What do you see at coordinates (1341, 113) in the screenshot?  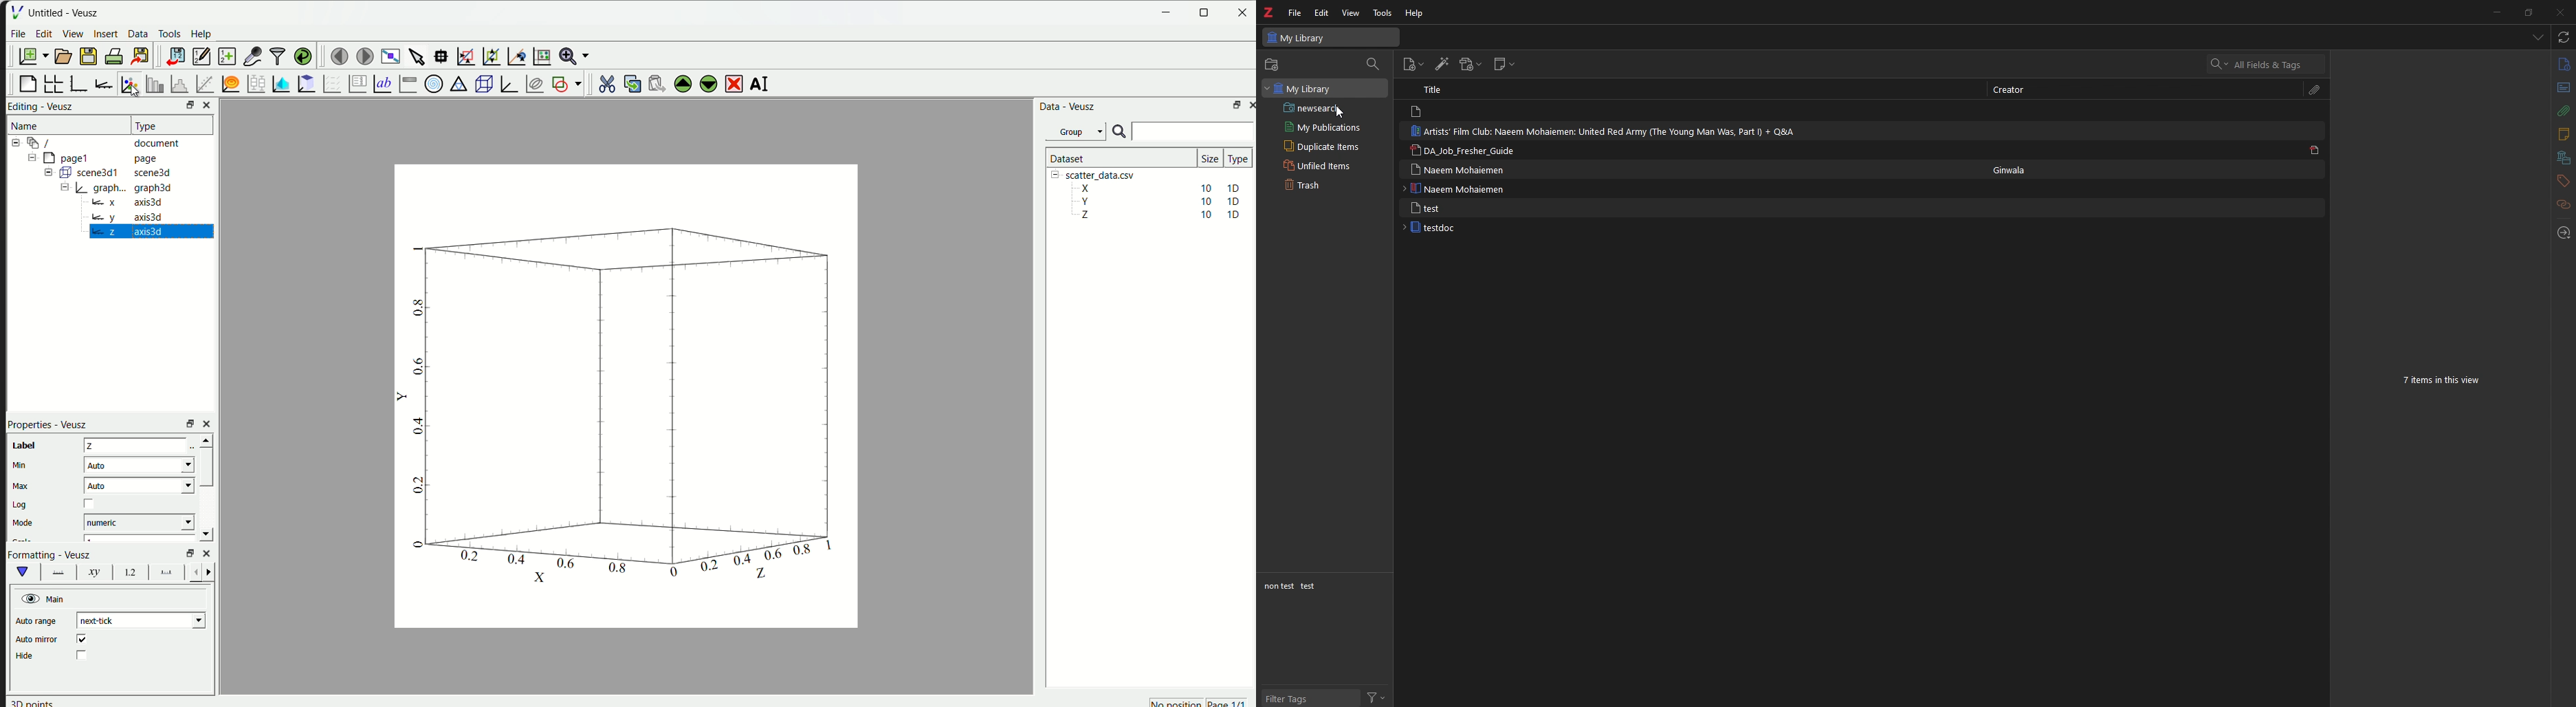 I see `mouse cursor` at bounding box center [1341, 113].